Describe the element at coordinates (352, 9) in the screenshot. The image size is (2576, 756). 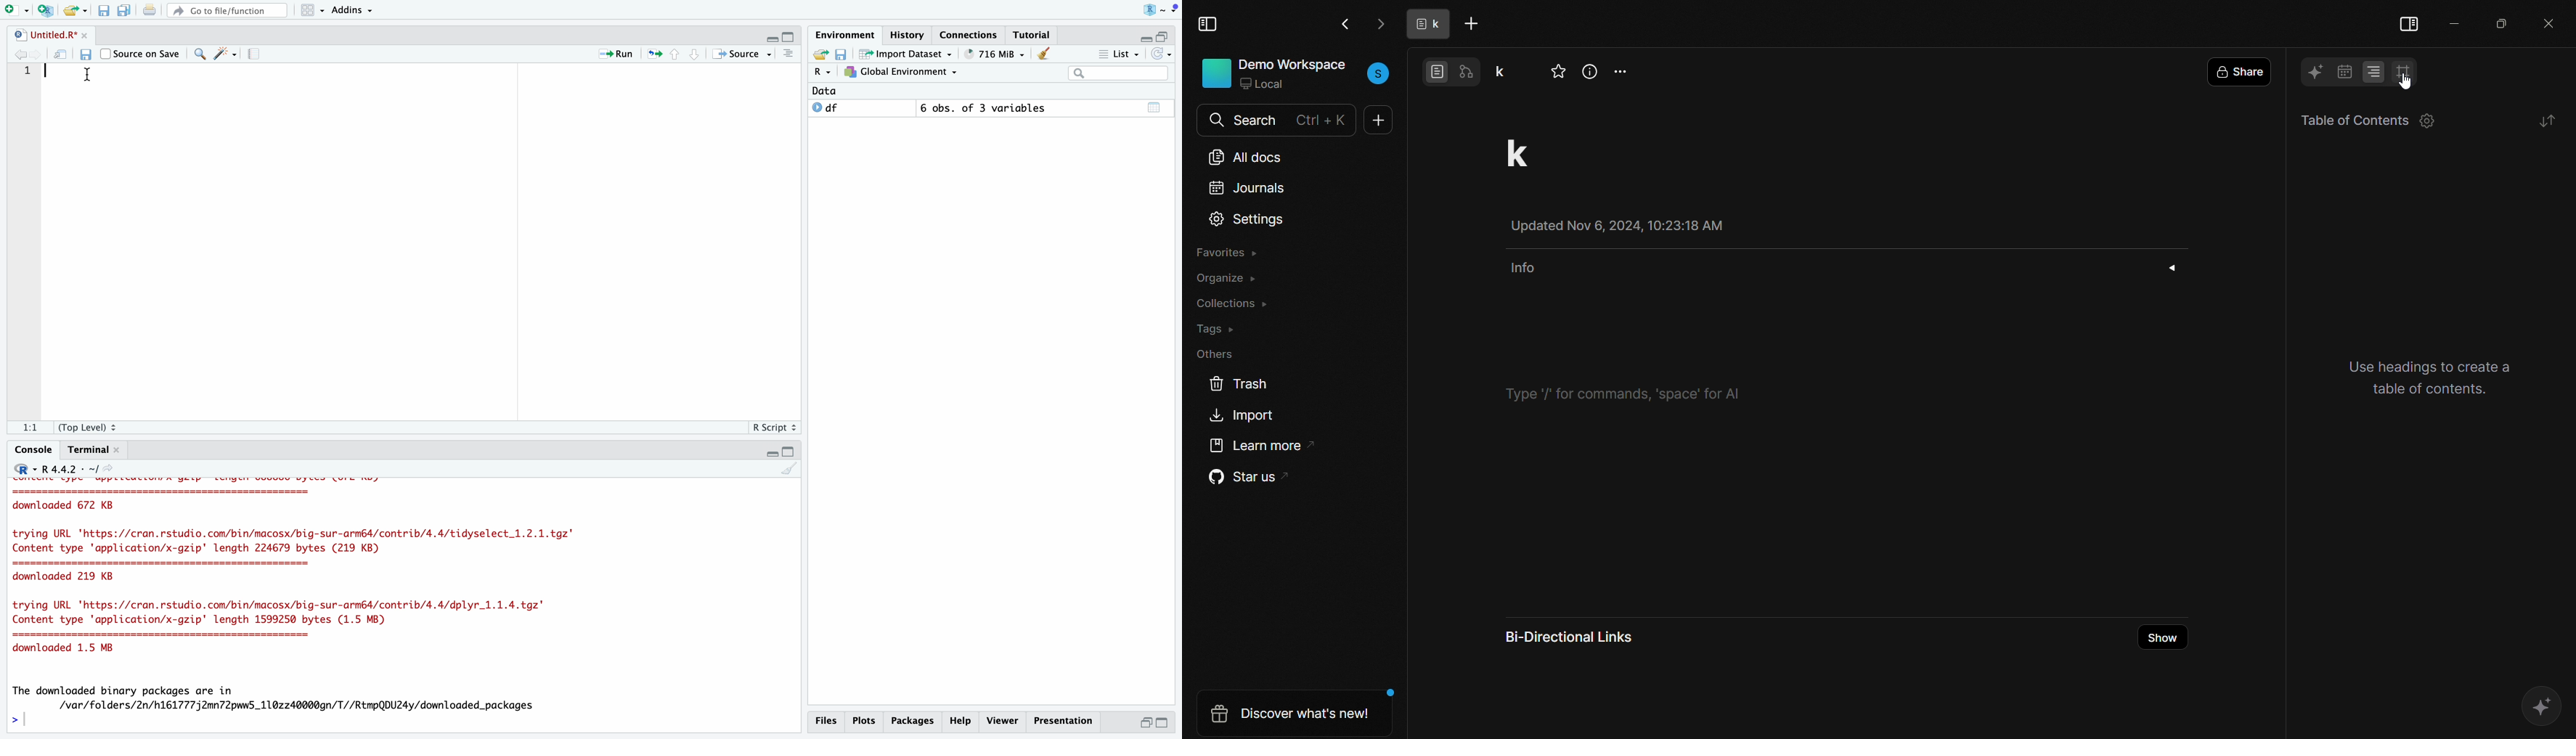
I see `Addins` at that location.